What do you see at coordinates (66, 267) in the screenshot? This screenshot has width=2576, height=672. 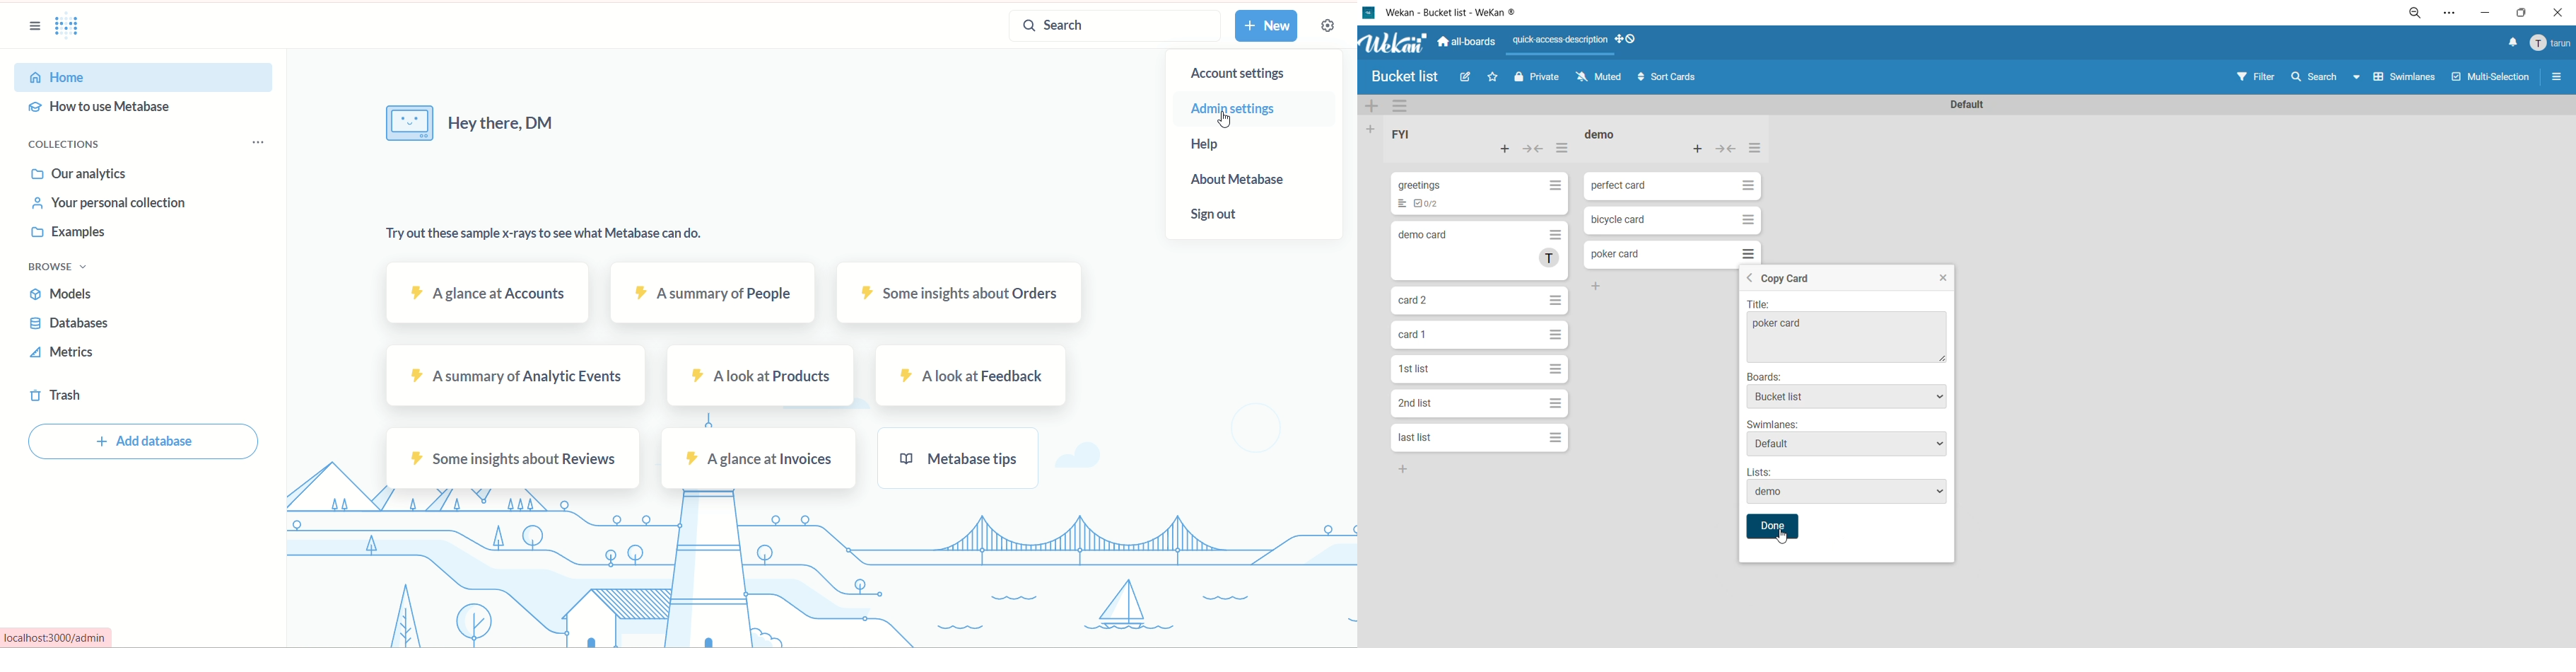 I see `browse` at bounding box center [66, 267].